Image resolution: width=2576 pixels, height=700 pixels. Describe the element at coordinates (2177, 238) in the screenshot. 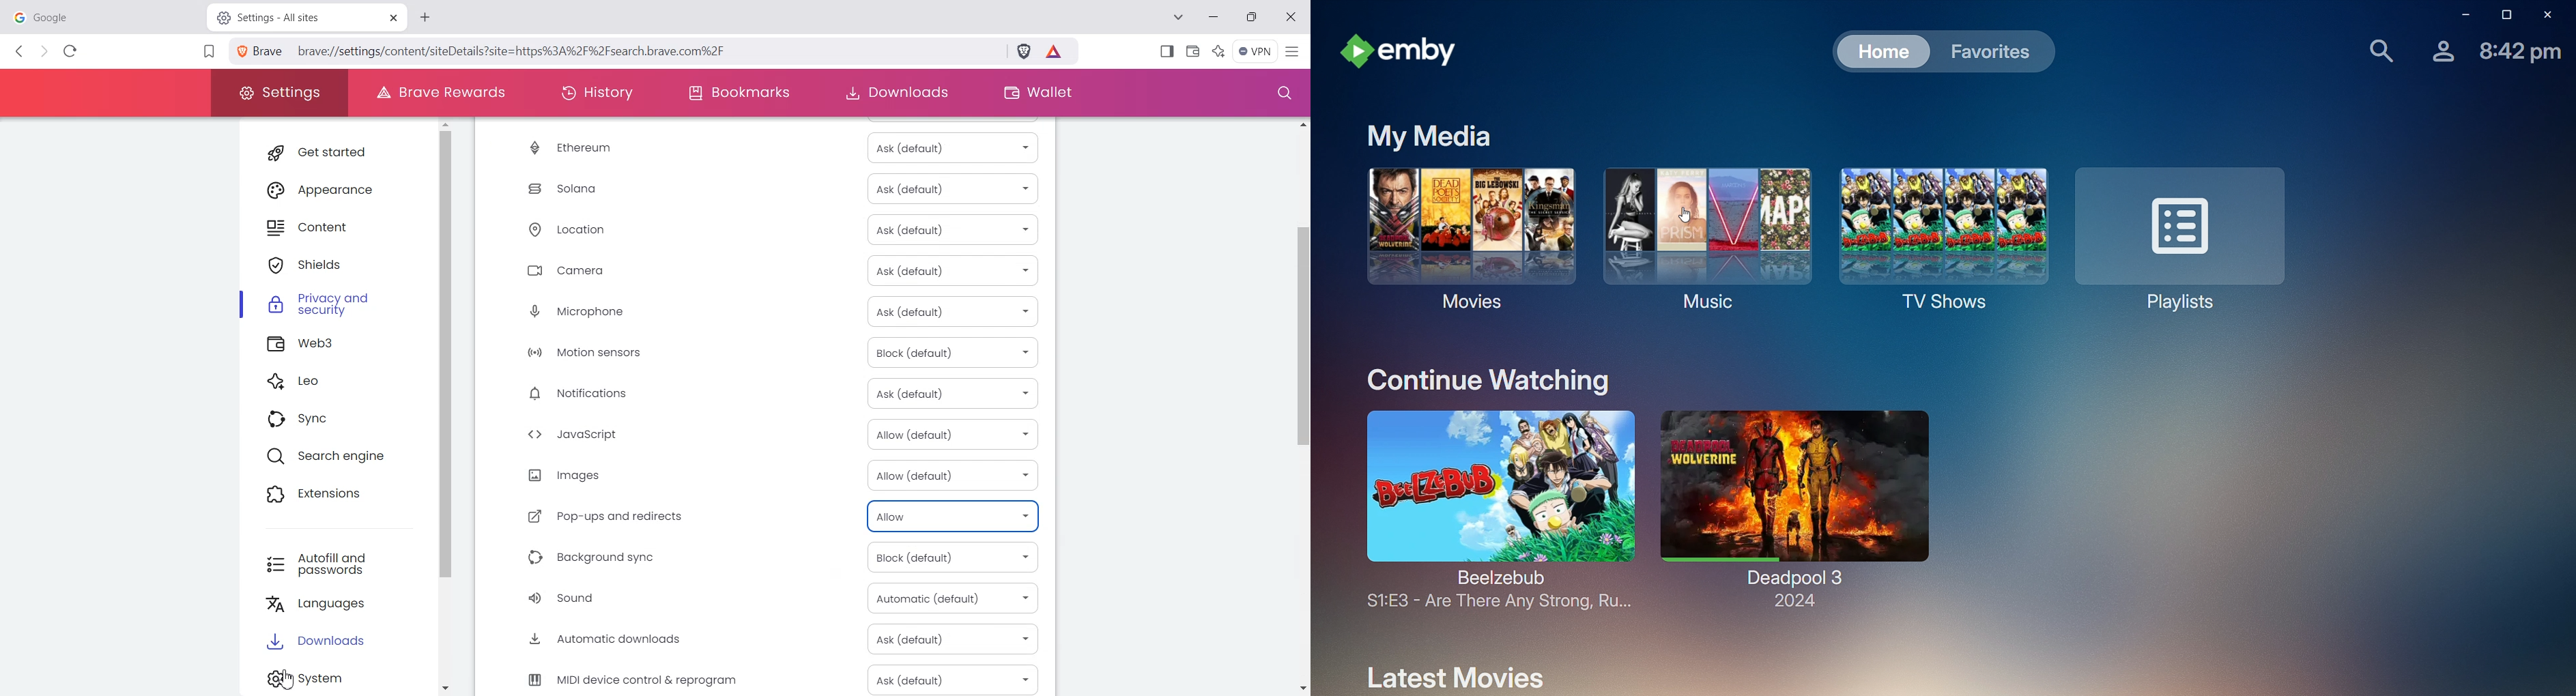

I see `Playlists` at that location.